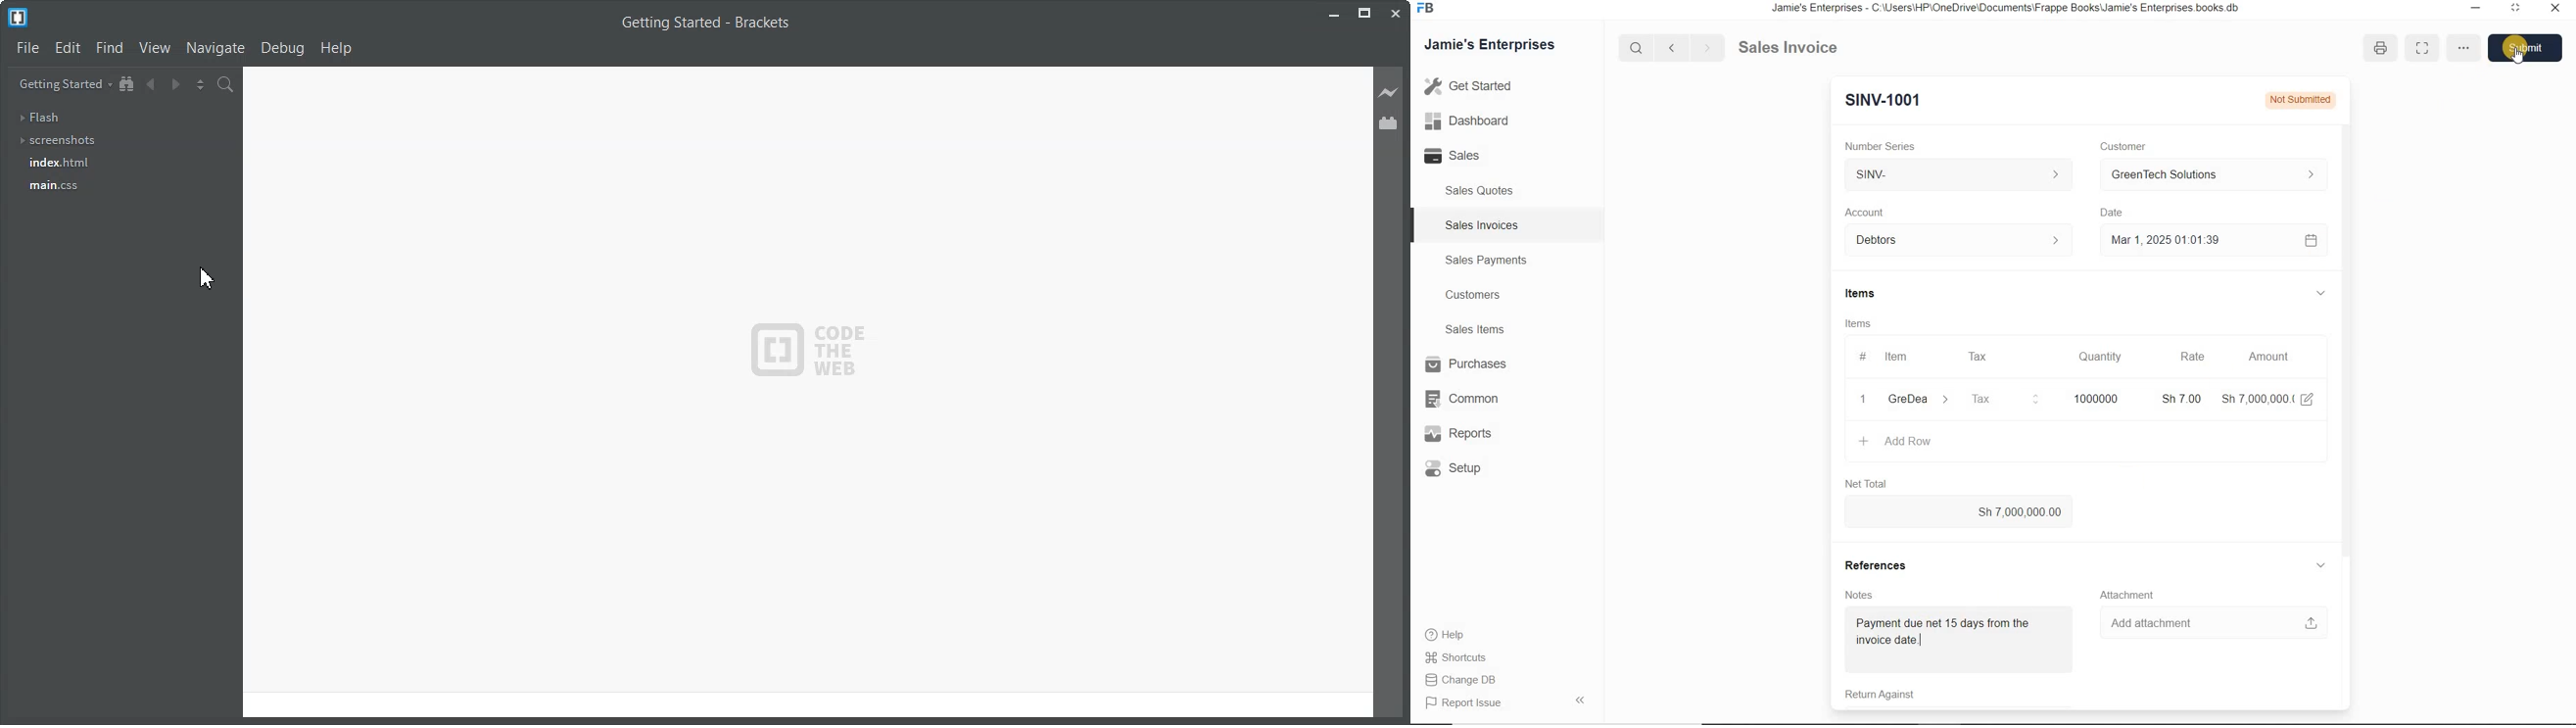 The height and width of the screenshot is (728, 2576). Describe the element at coordinates (2269, 356) in the screenshot. I see `Amount` at that location.